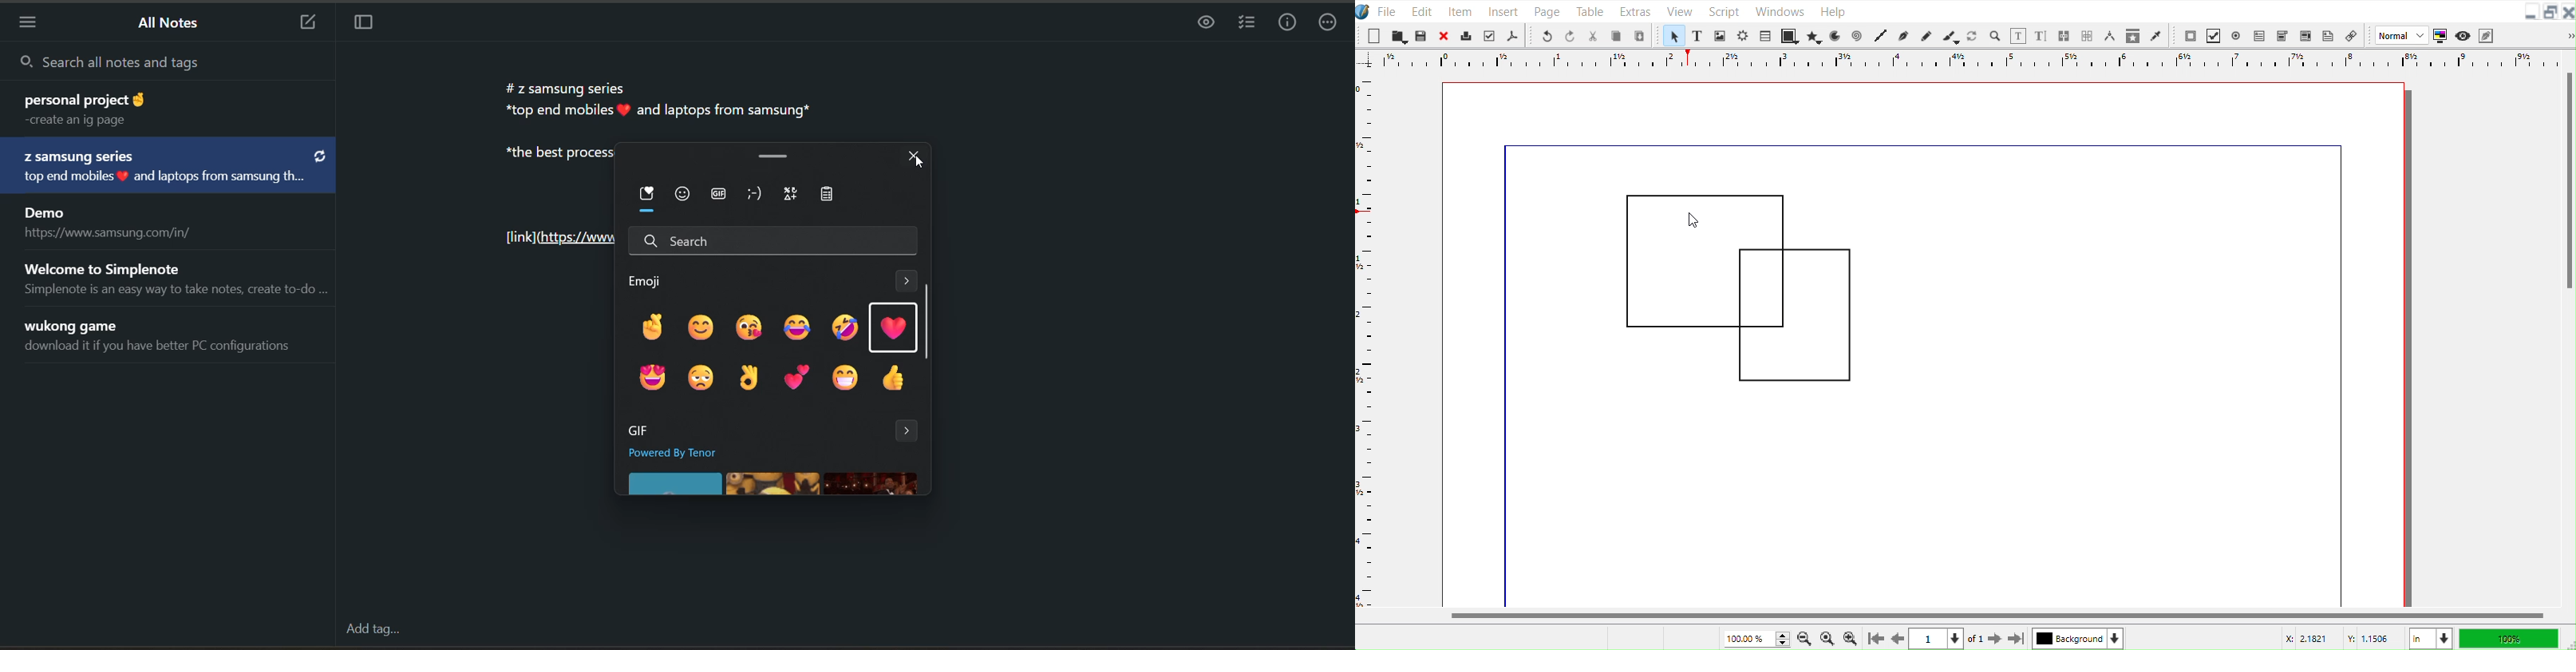 The width and height of the screenshot is (2576, 672). I want to click on Measurement in Inches , so click(2431, 638).